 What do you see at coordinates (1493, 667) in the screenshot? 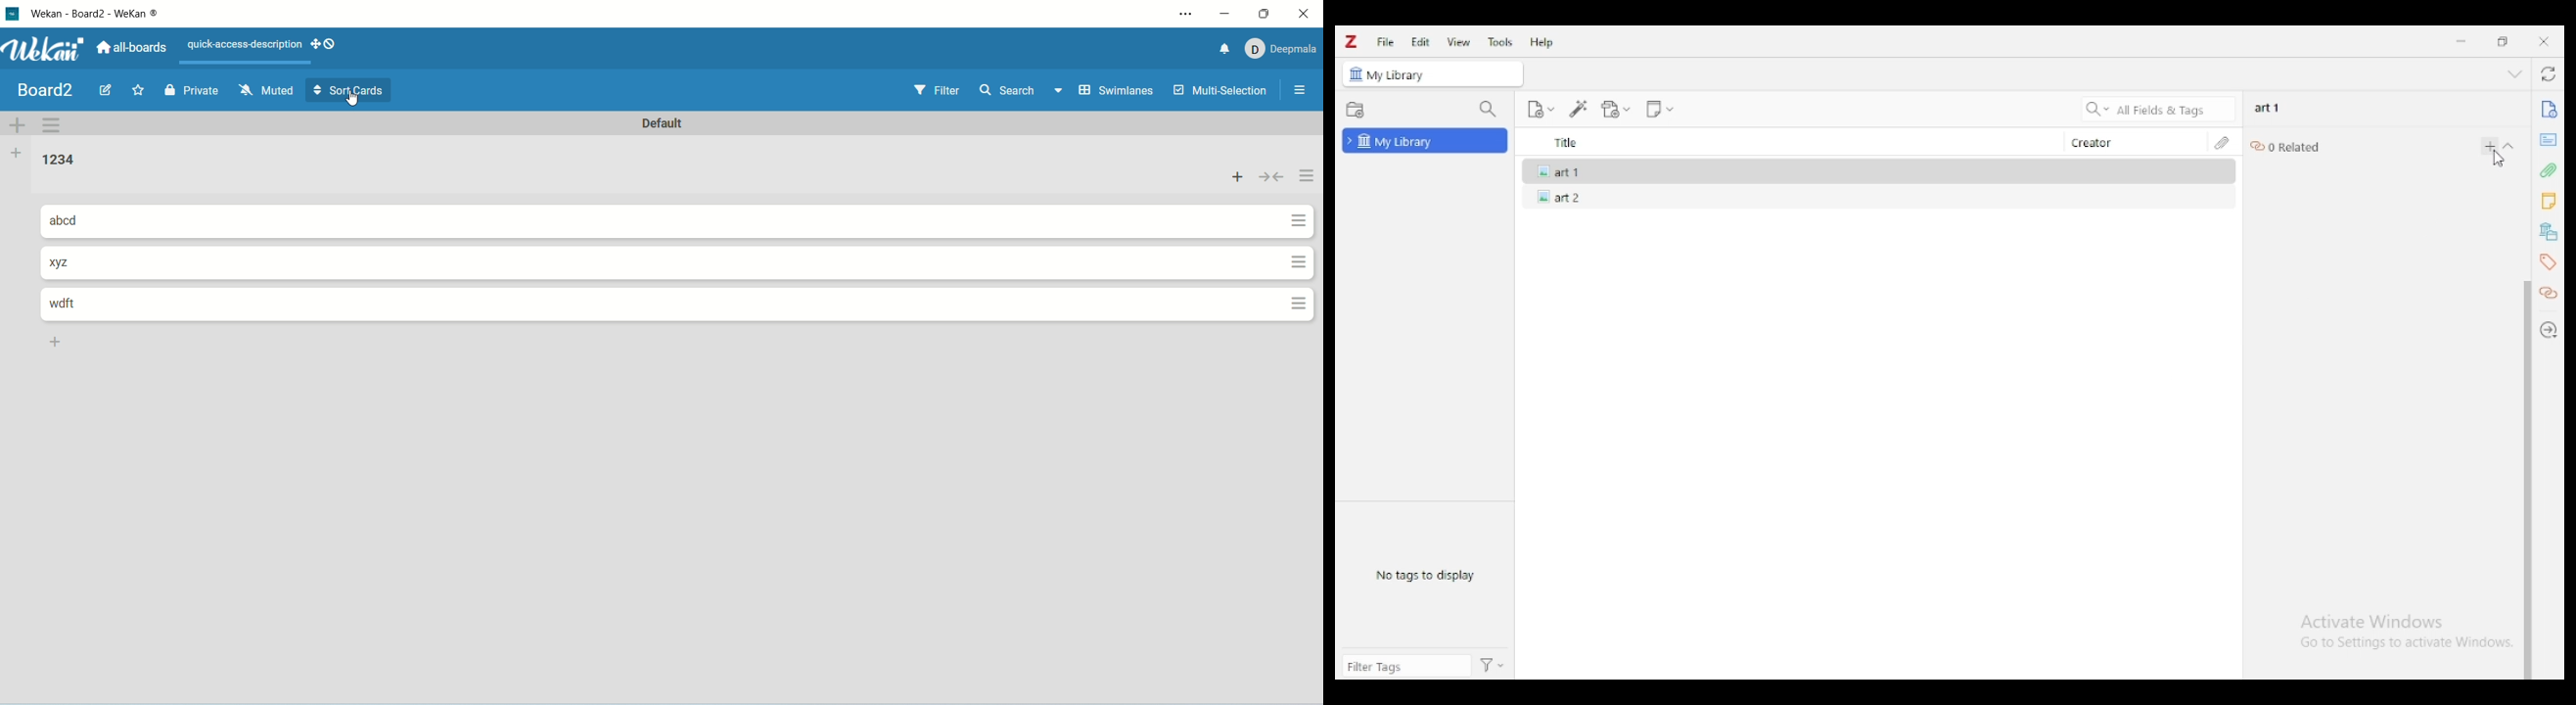
I see `actions` at bounding box center [1493, 667].